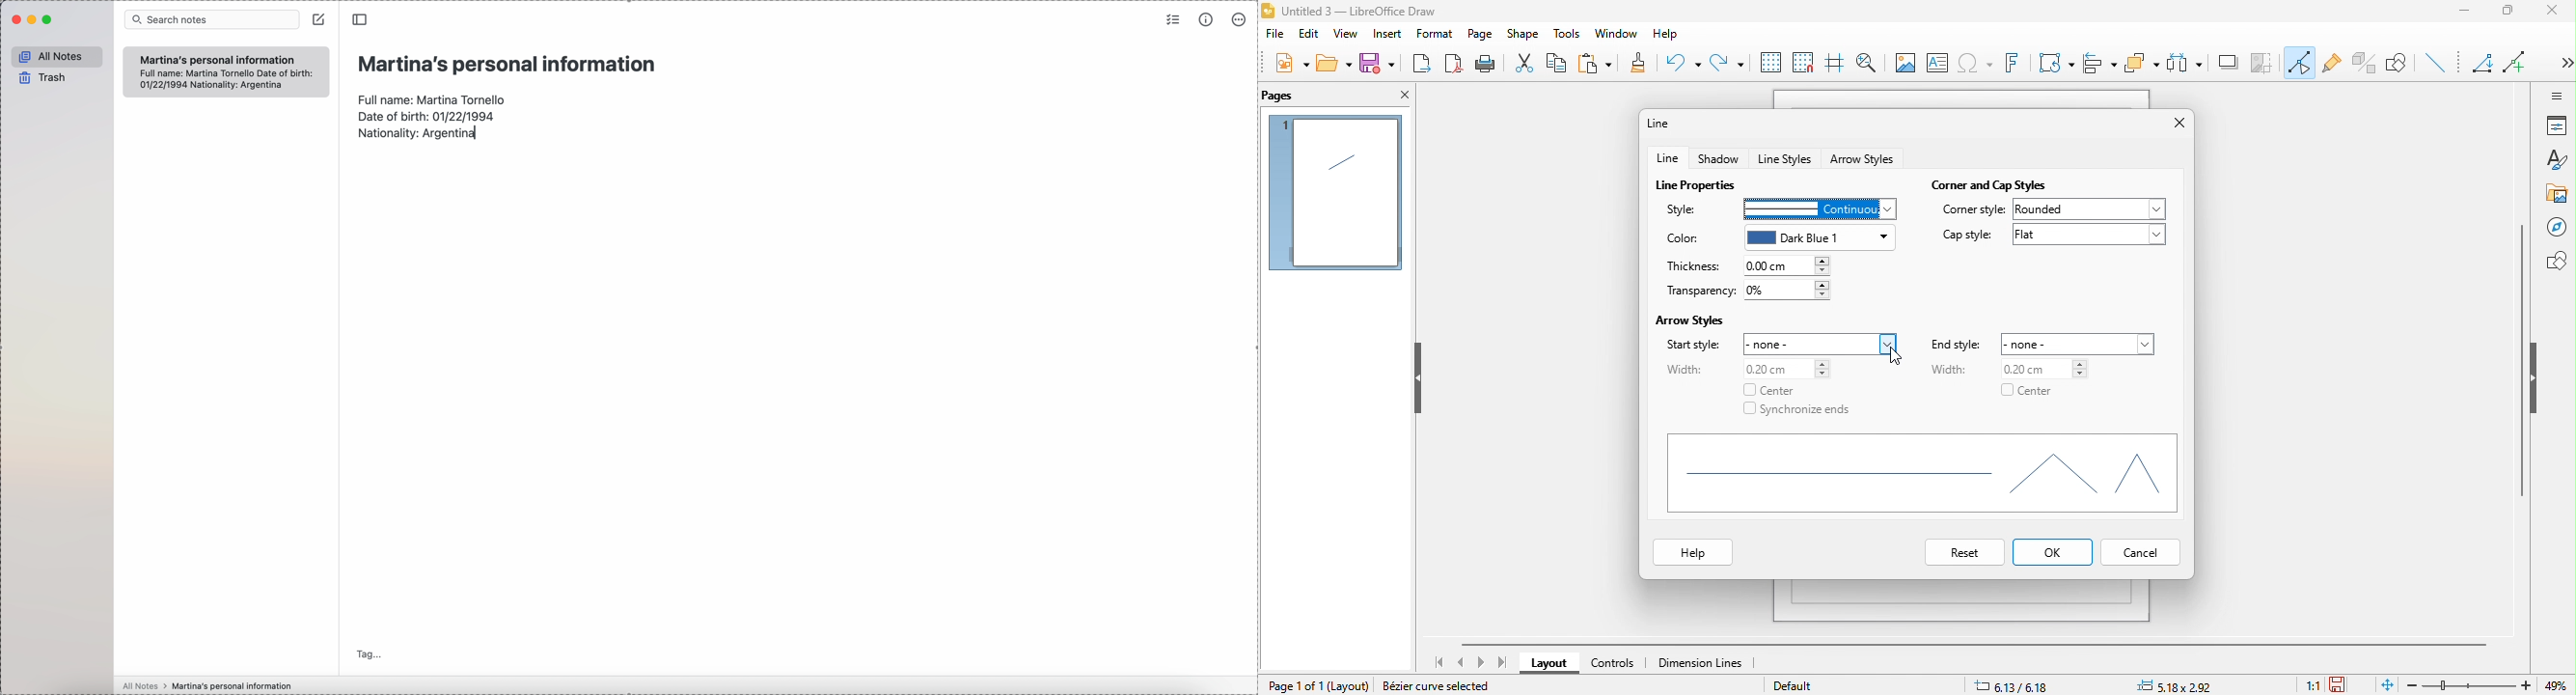 The image size is (2576, 700). What do you see at coordinates (1898, 360) in the screenshot?
I see `cursor movement` at bounding box center [1898, 360].